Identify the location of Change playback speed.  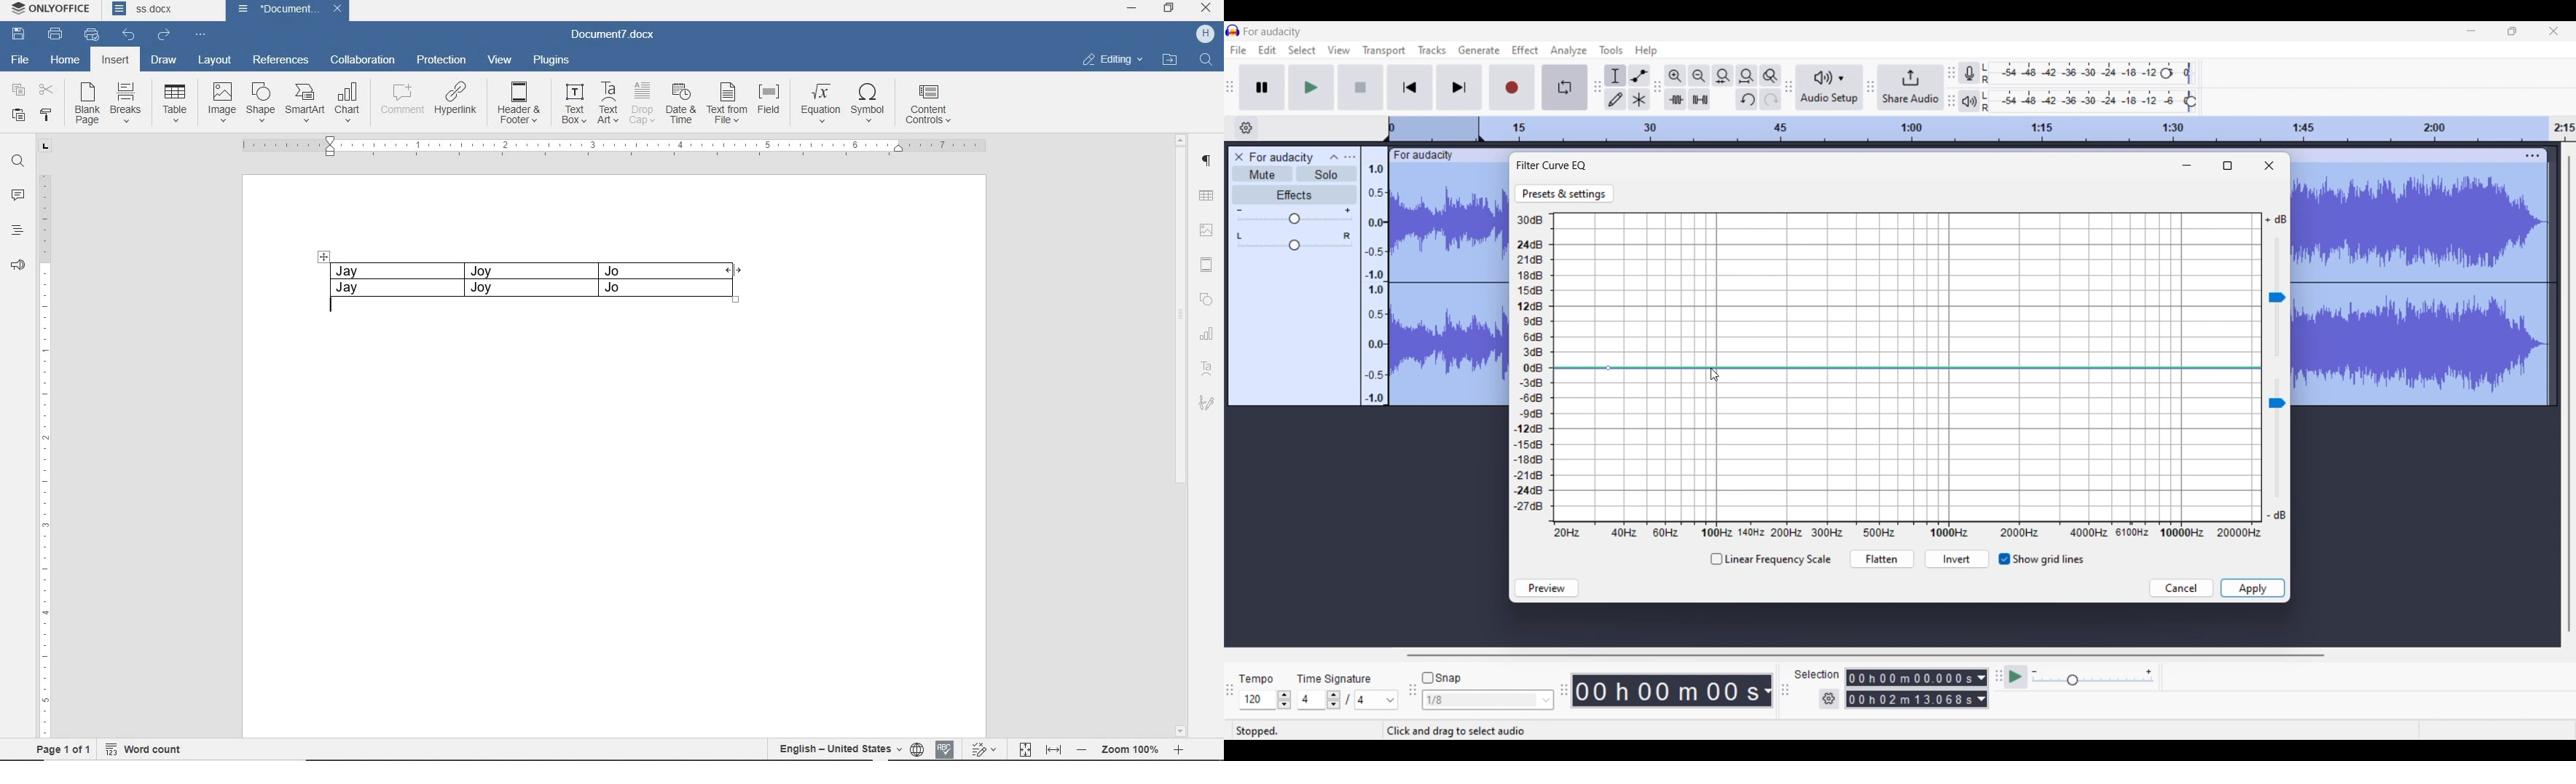
(2092, 681).